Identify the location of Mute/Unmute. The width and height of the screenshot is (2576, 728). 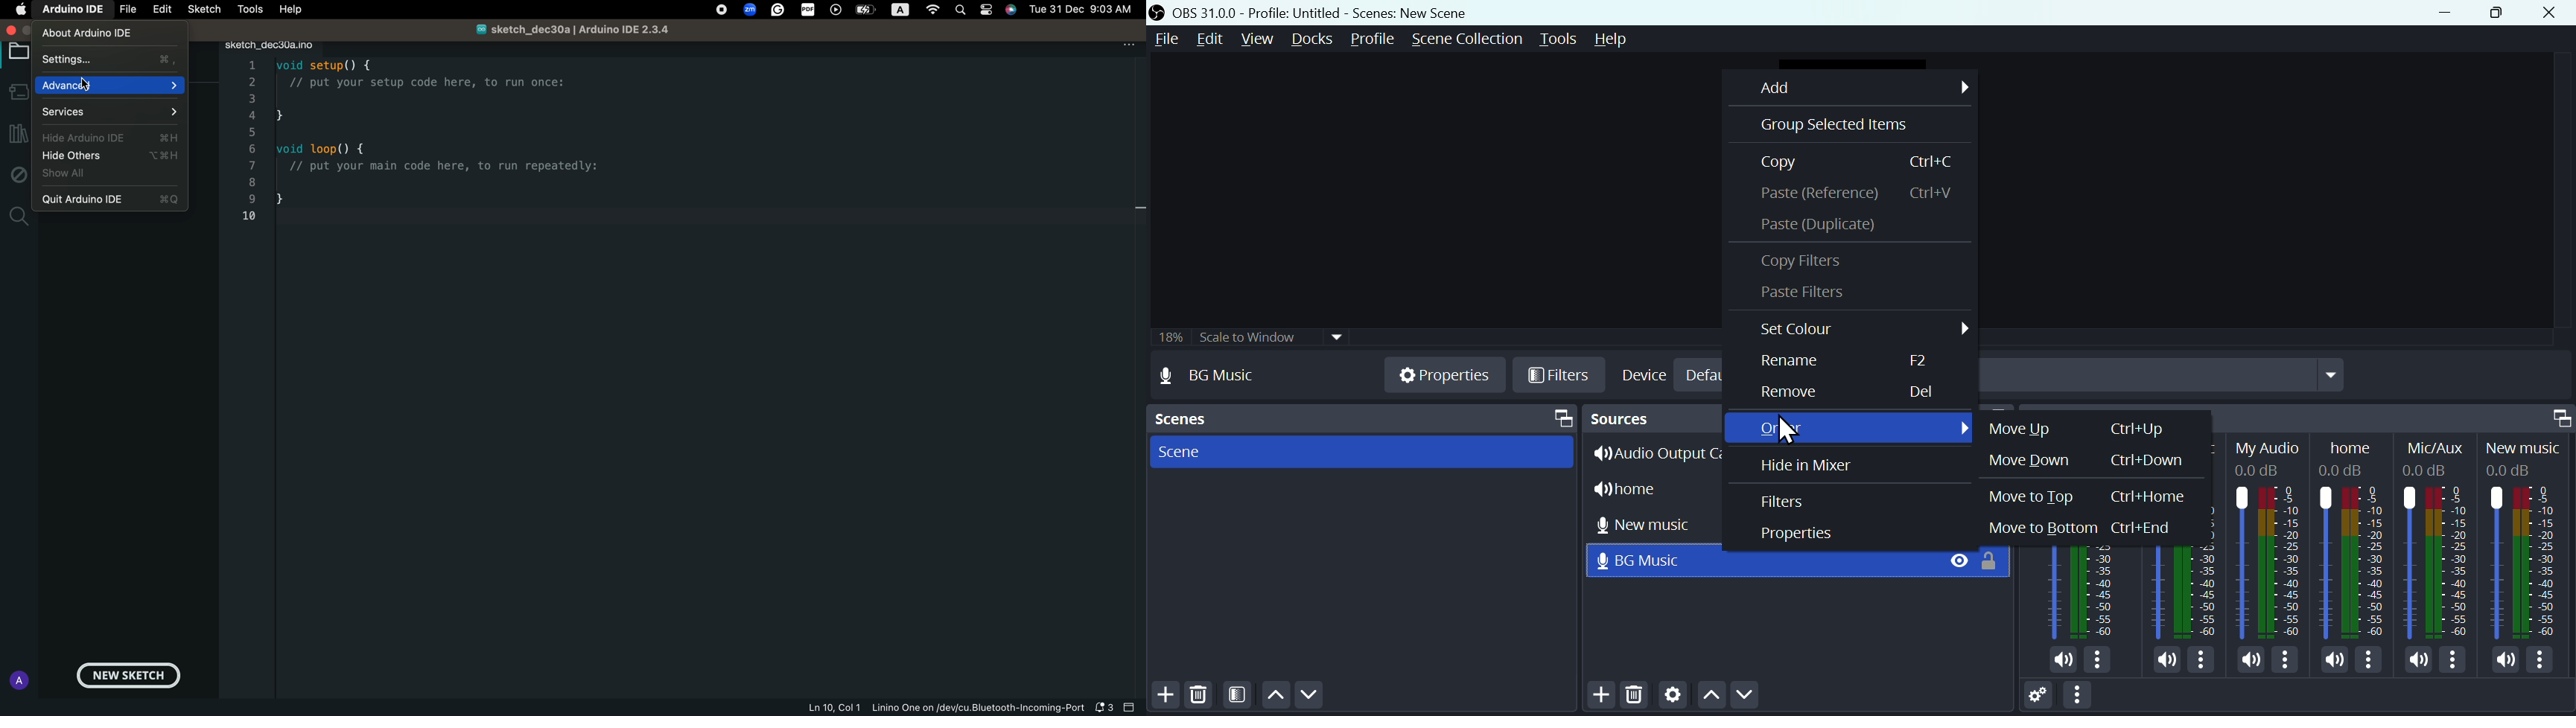
(2062, 660).